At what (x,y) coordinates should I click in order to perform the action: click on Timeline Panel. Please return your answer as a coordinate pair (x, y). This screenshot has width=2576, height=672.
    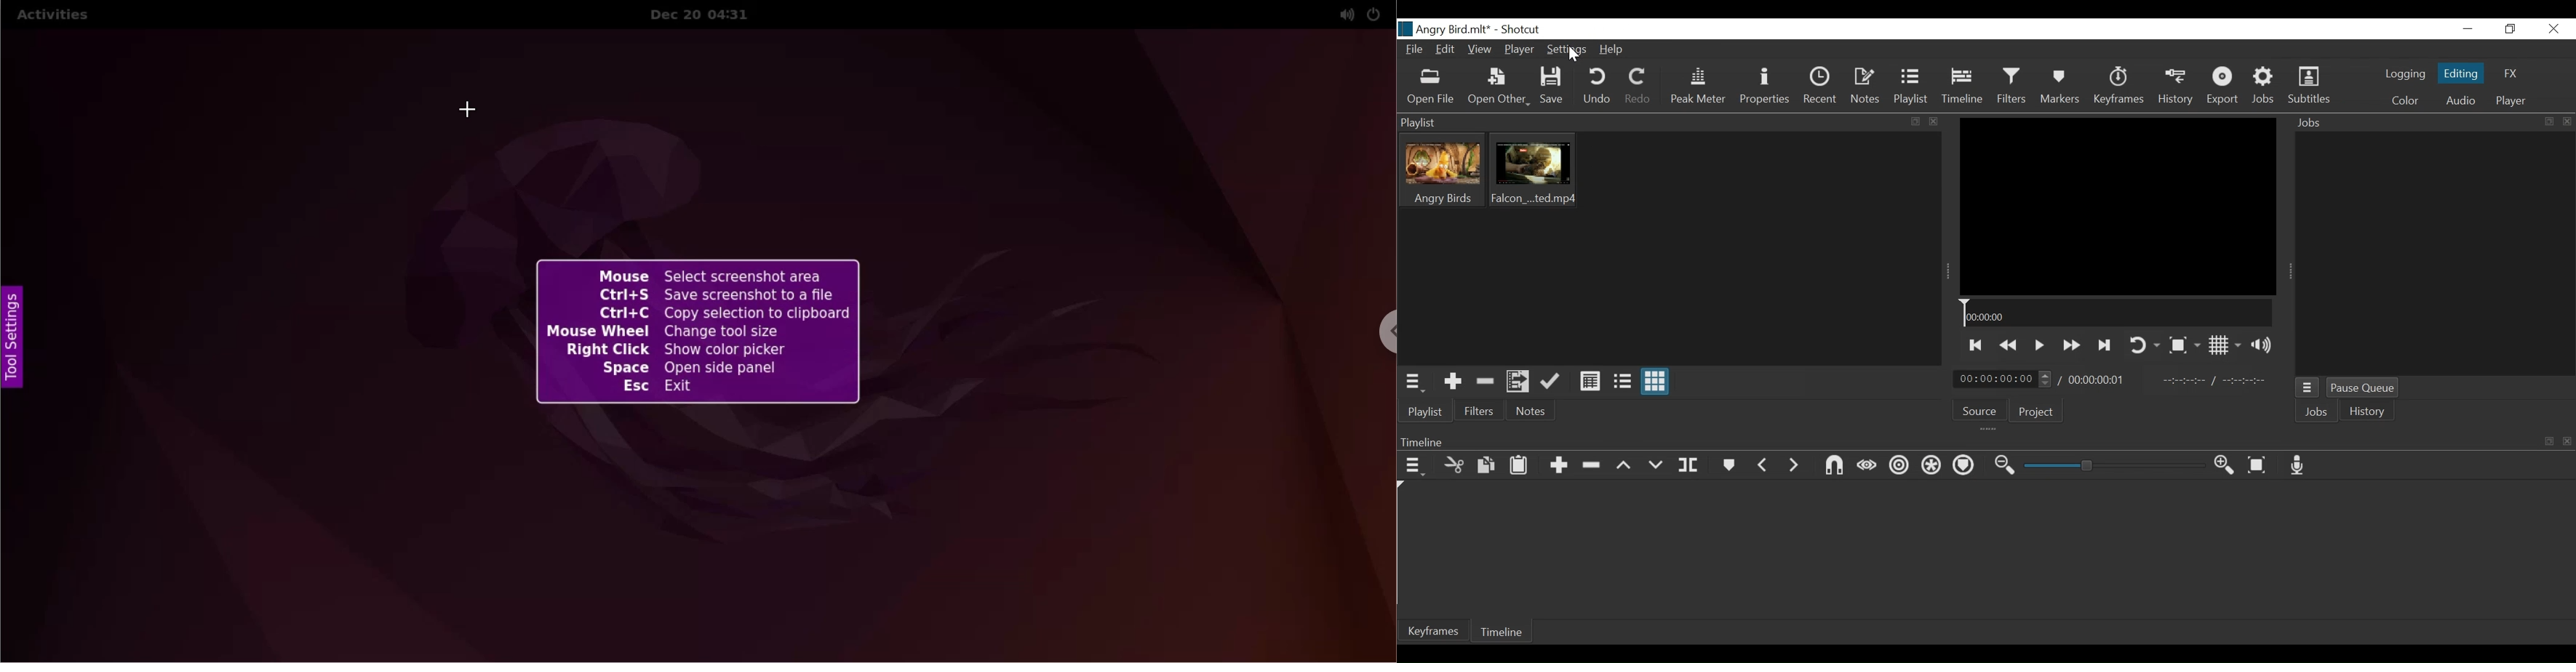
    Looking at the image, I should click on (1982, 440).